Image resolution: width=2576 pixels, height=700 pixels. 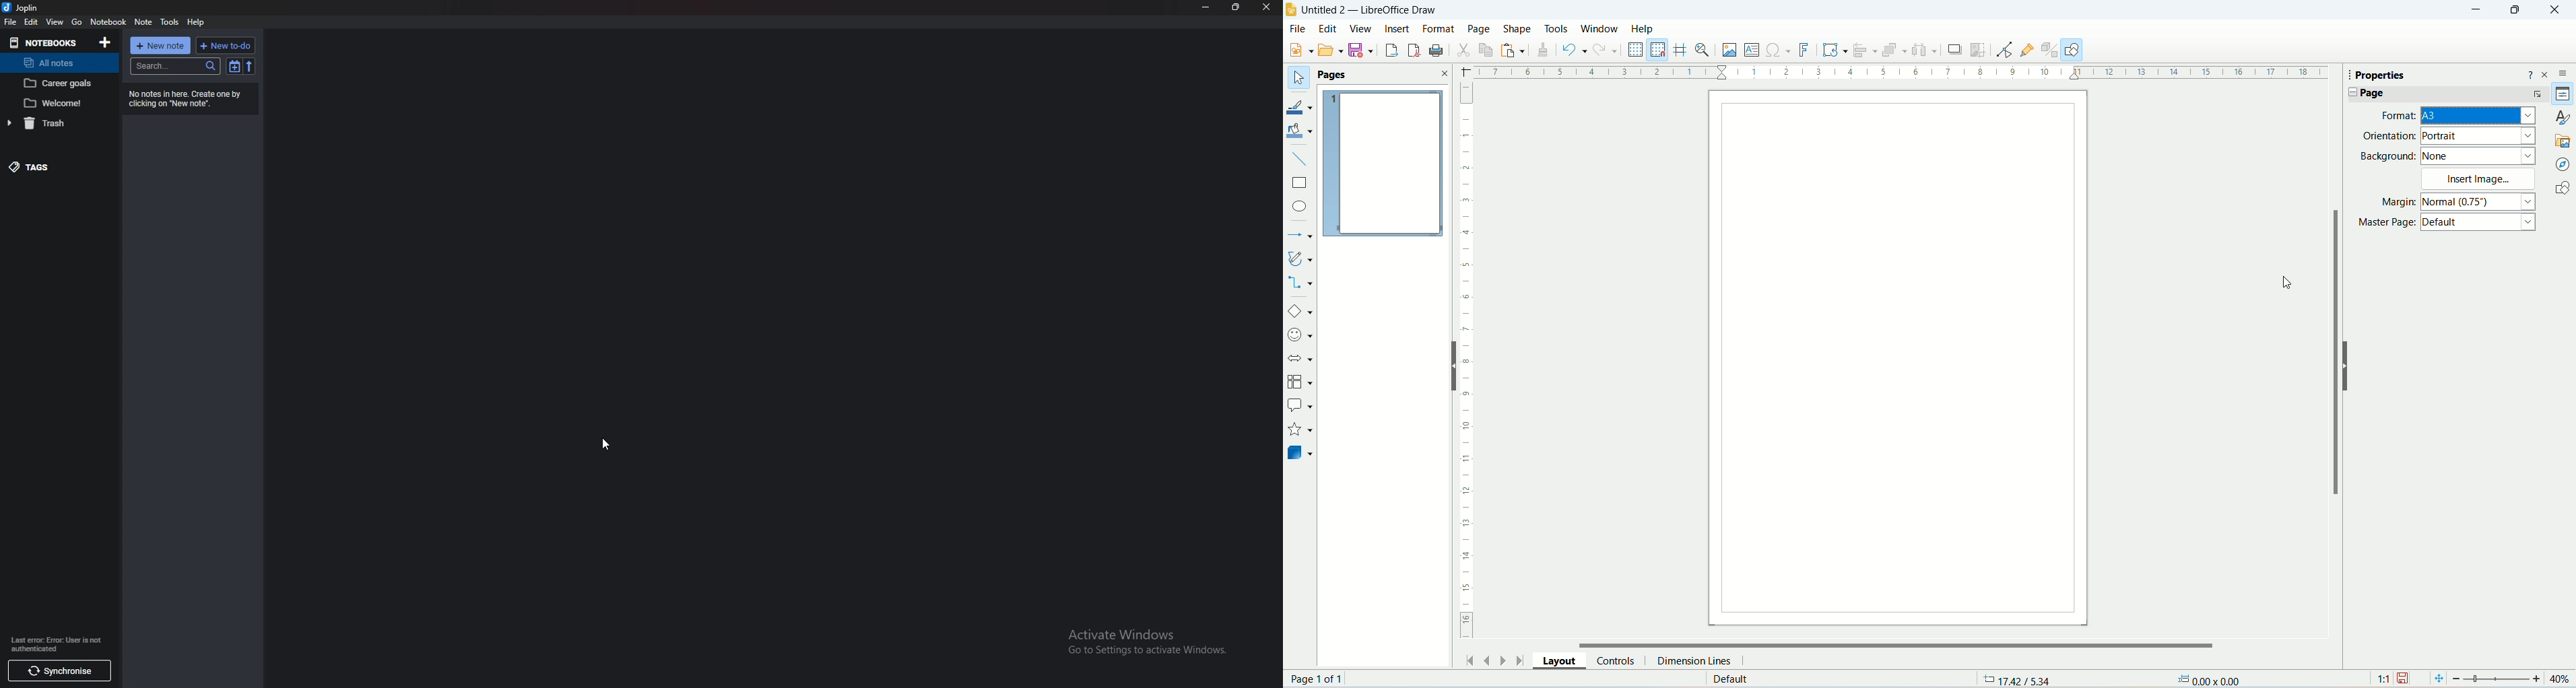 I want to click on all notes, so click(x=57, y=63).